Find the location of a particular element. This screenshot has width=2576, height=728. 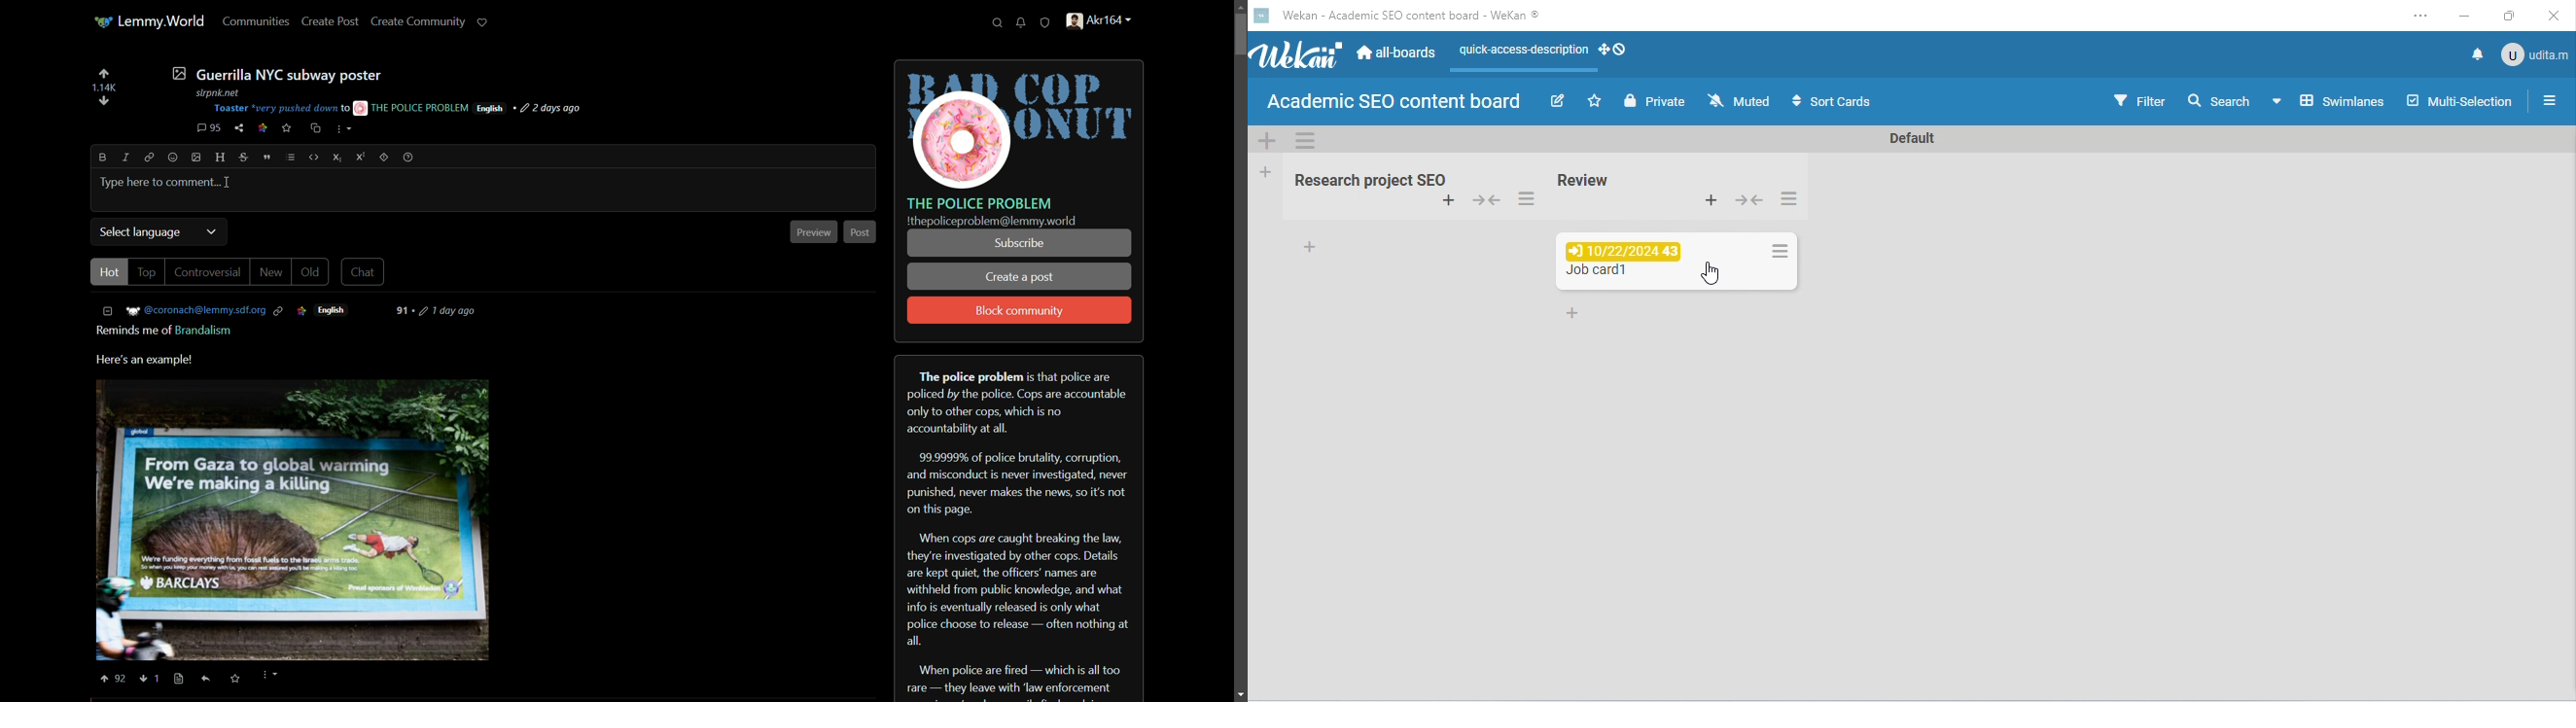

WeKan is located at coordinates (1296, 55).